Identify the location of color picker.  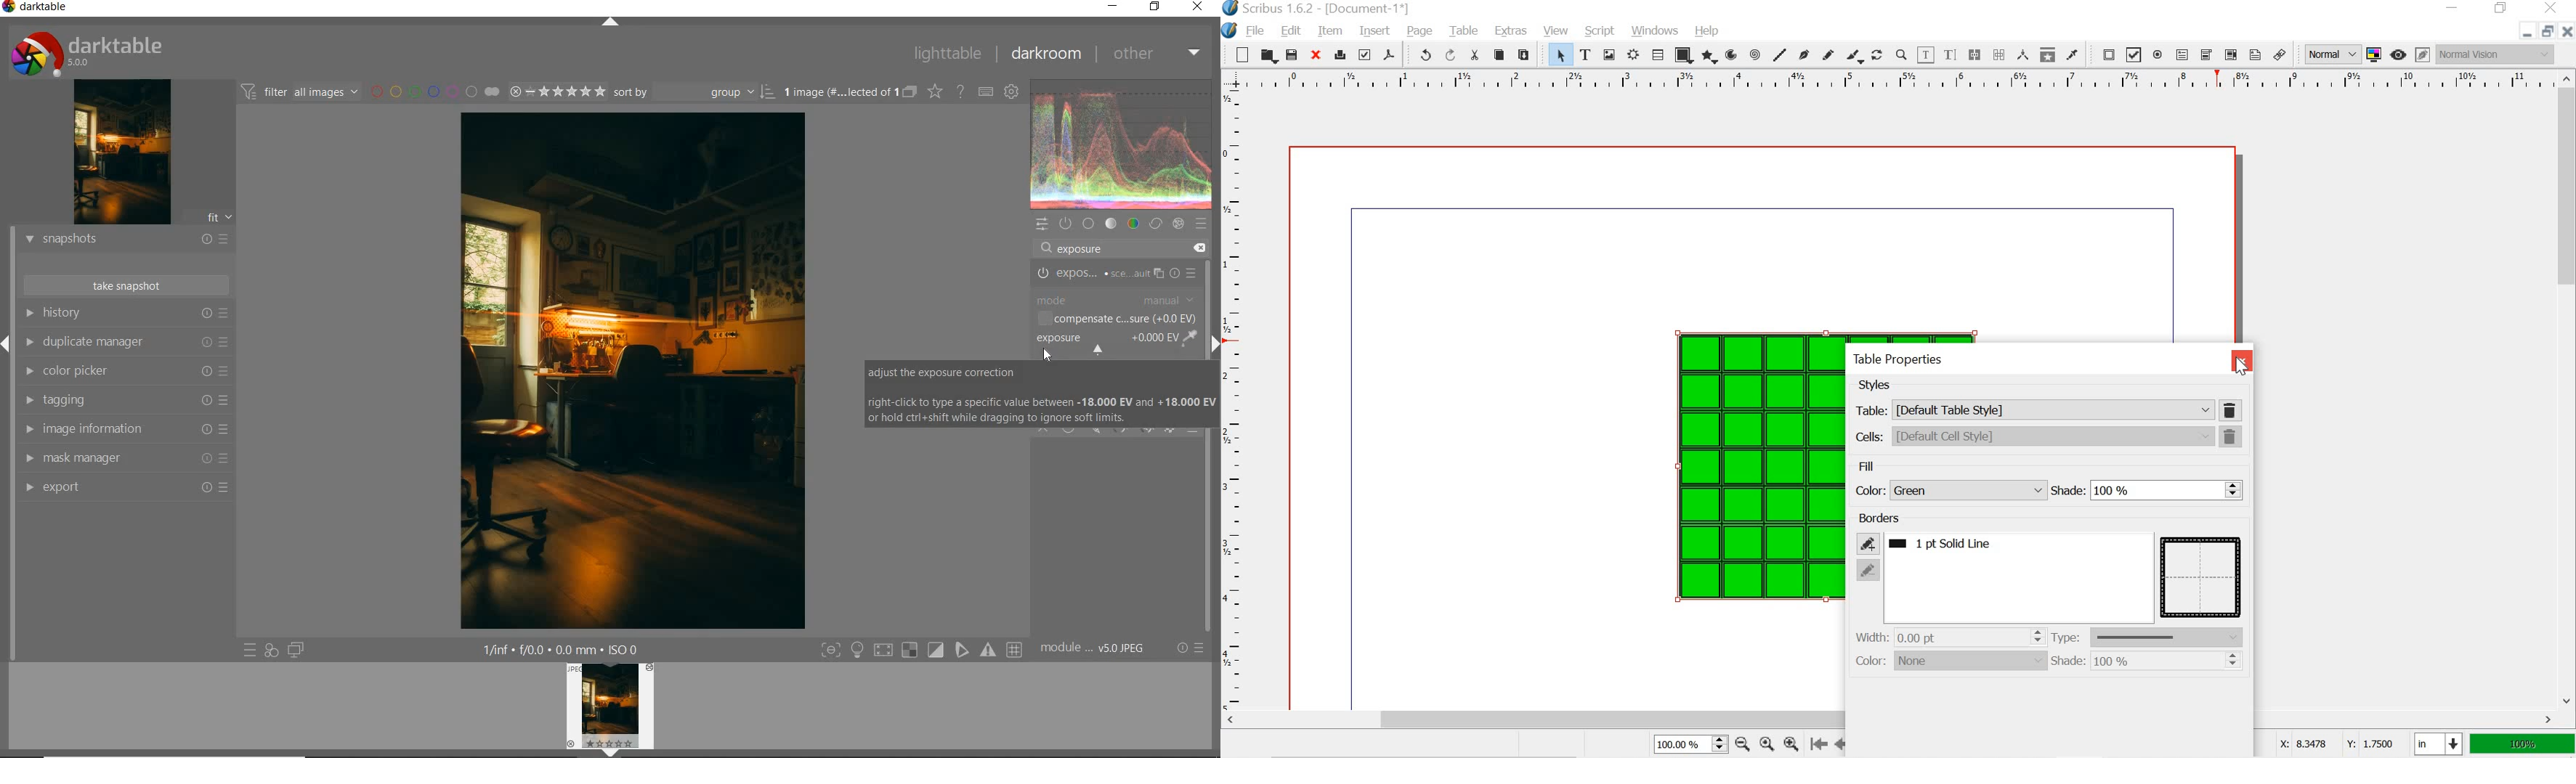
(123, 370).